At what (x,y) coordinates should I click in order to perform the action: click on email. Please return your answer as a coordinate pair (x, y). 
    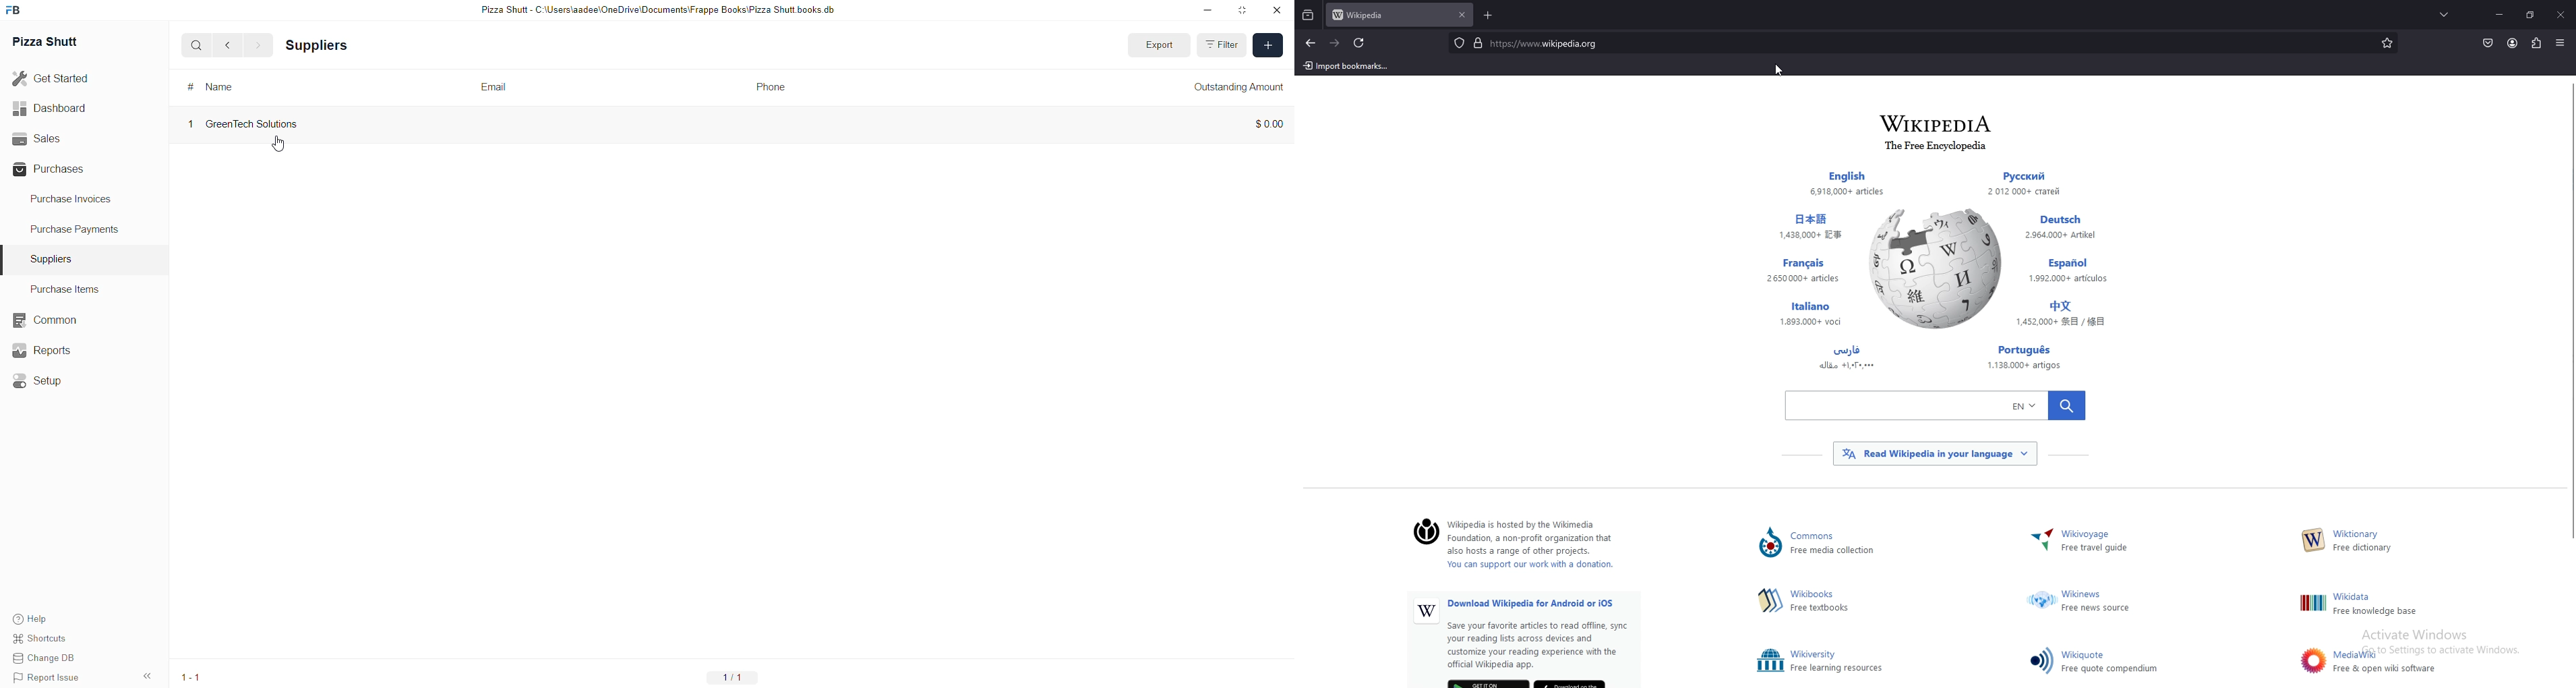
    Looking at the image, I should click on (495, 85).